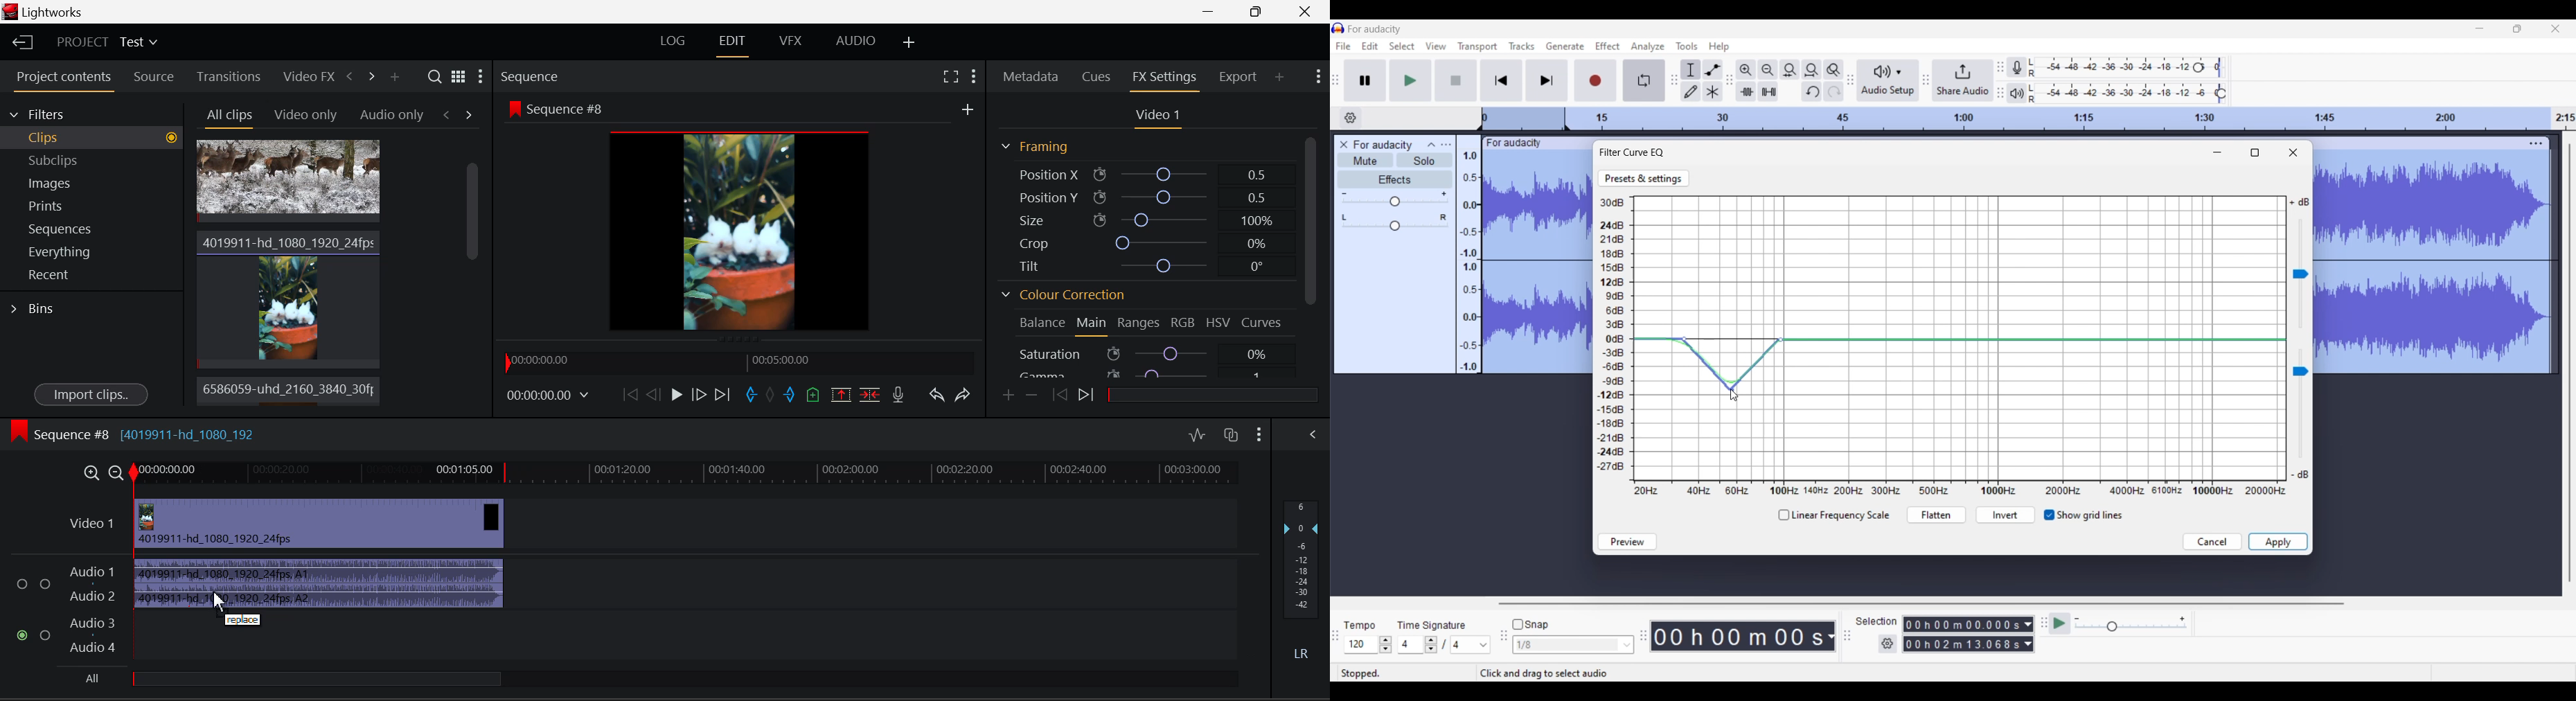  What do you see at coordinates (2570, 362) in the screenshot?
I see `Vertical slide bar` at bounding box center [2570, 362].